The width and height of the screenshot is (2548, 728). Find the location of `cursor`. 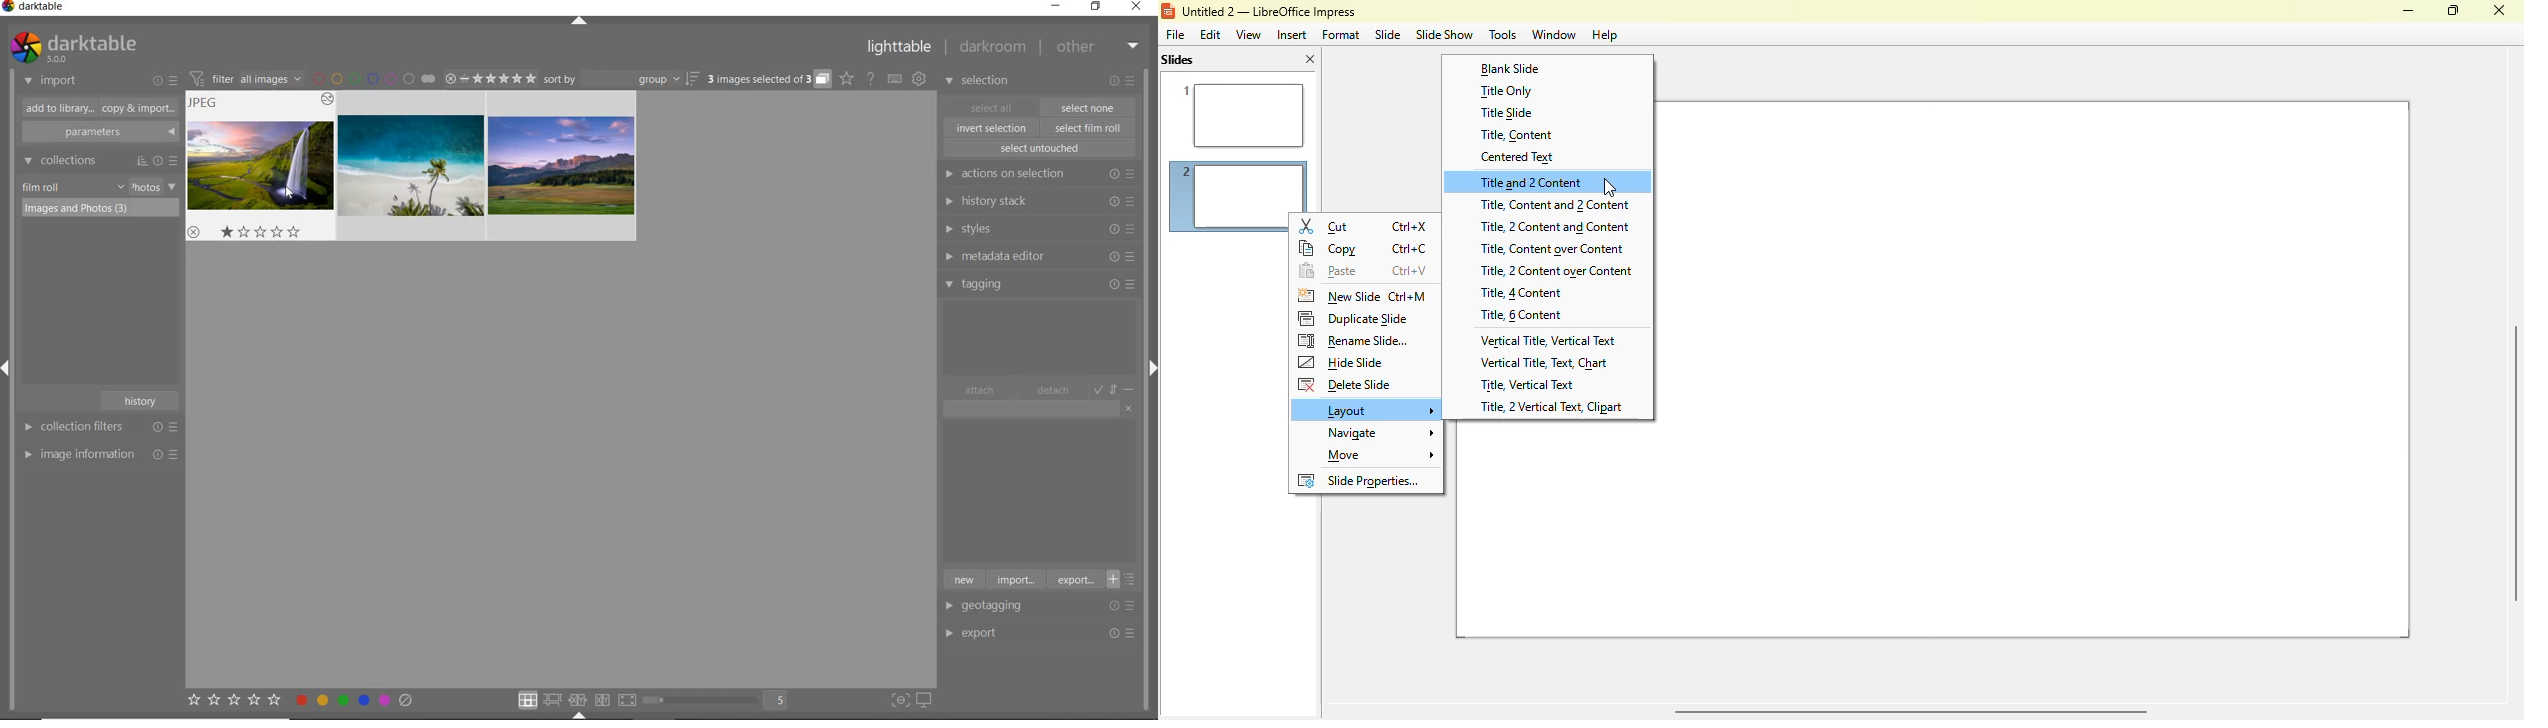

cursor is located at coordinates (1610, 188).